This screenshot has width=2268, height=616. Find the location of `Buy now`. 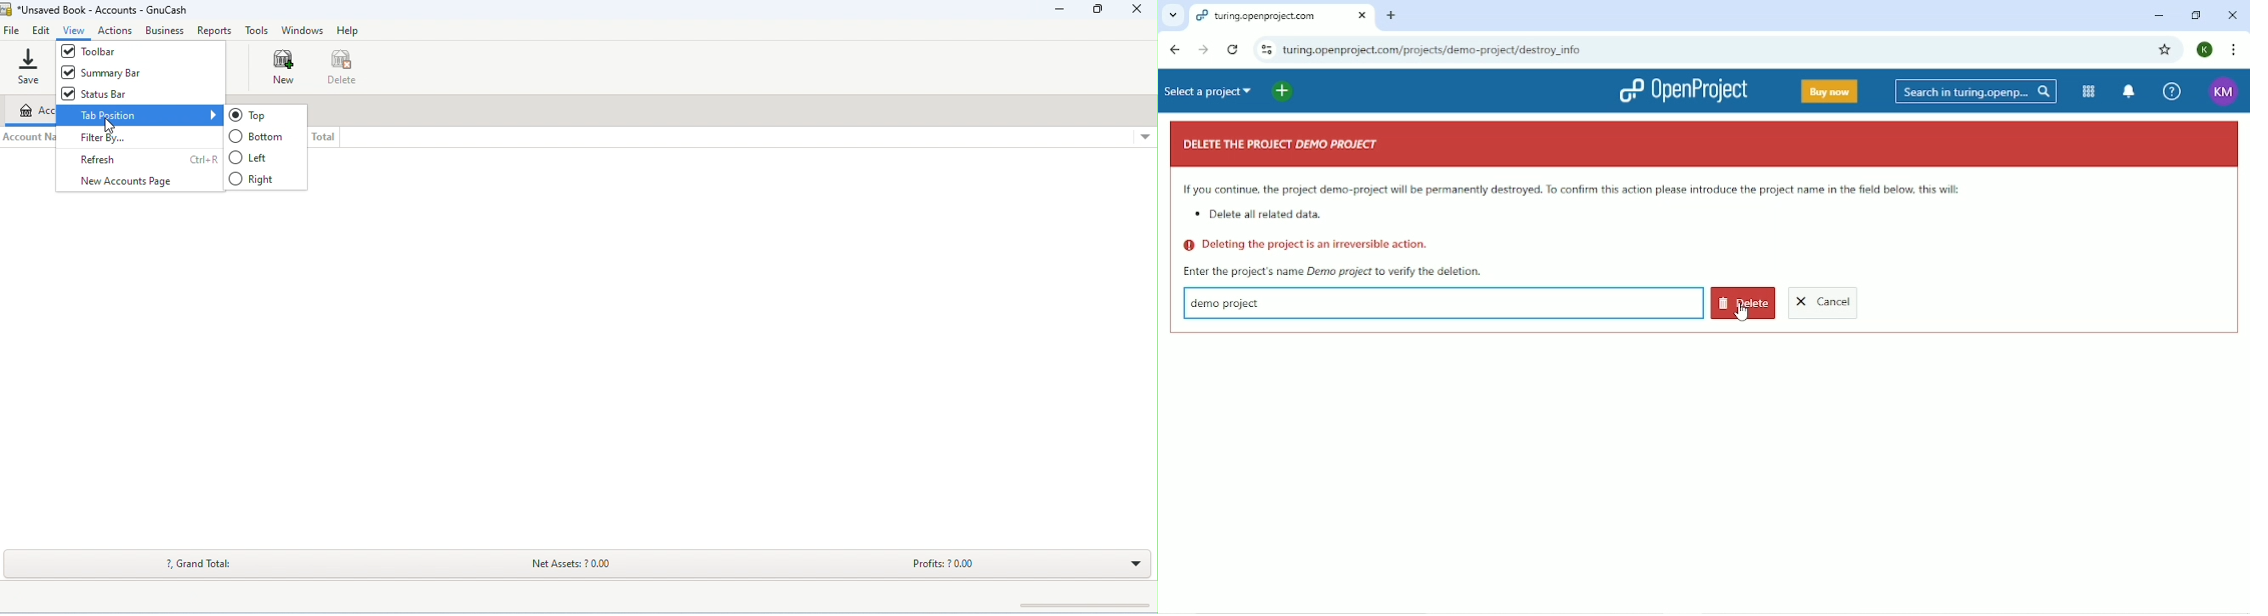

Buy now is located at coordinates (1830, 91).